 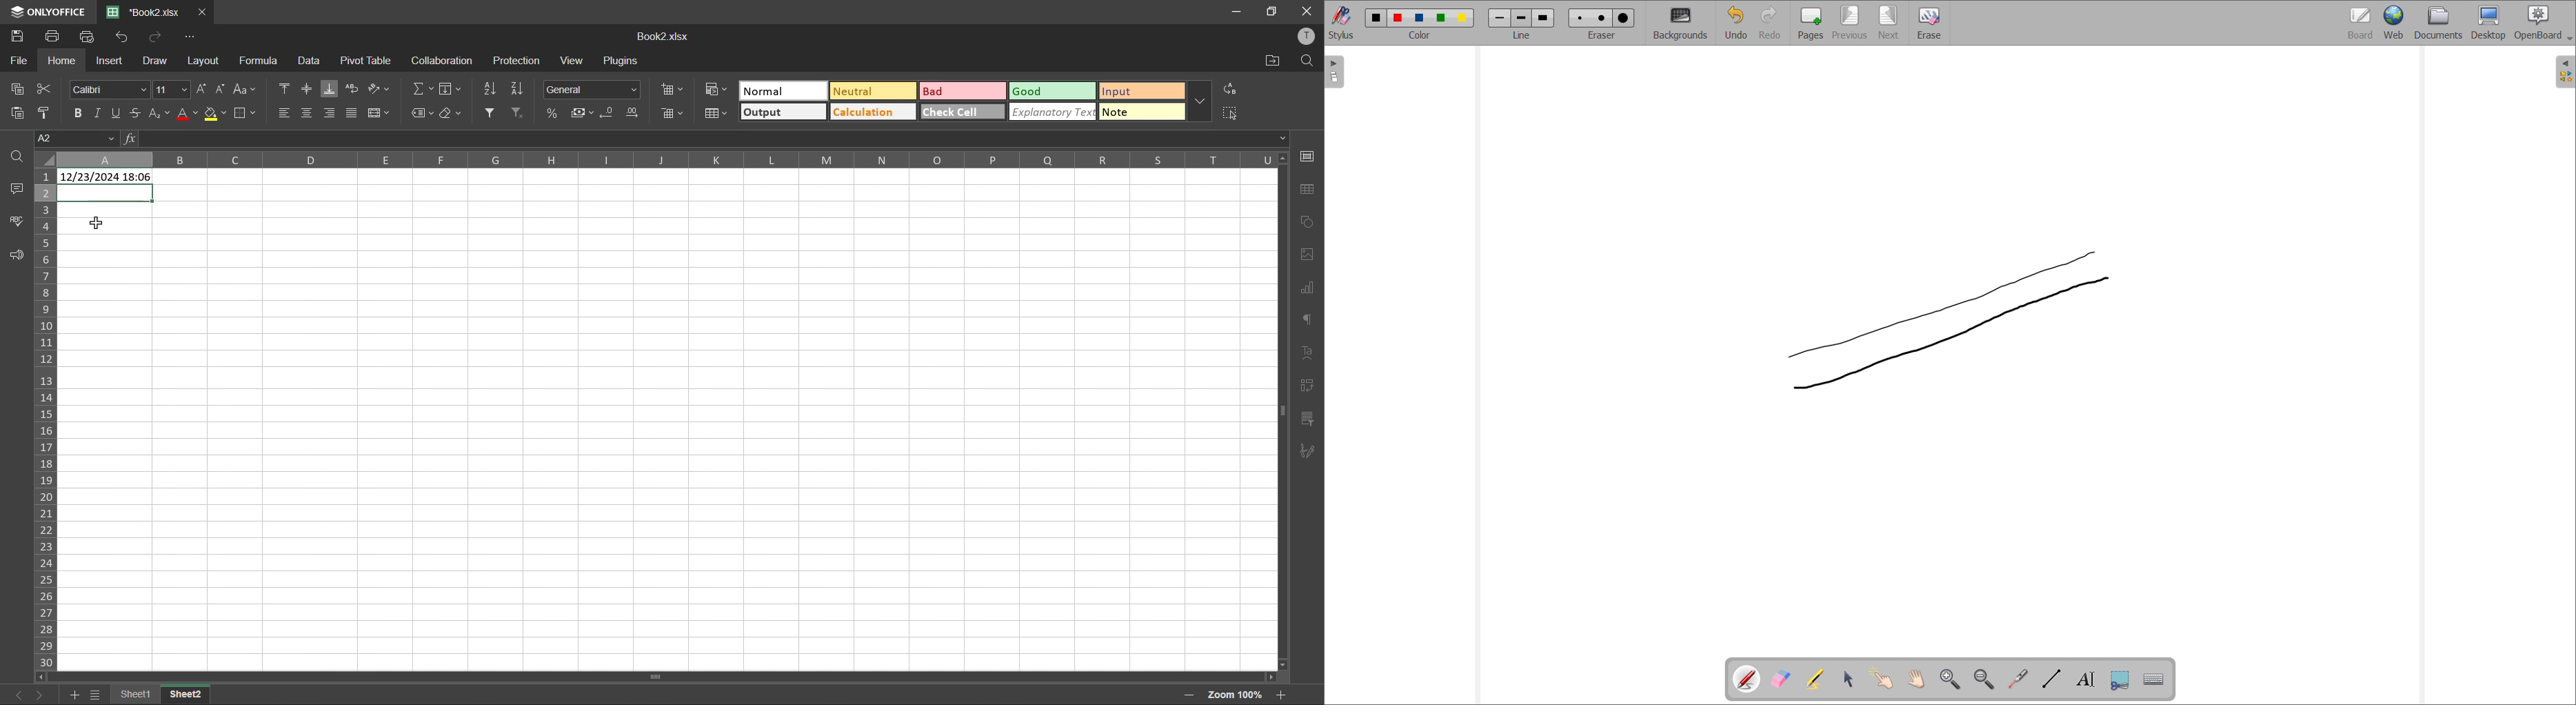 What do you see at coordinates (1306, 288) in the screenshot?
I see `charts` at bounding box center [1306, 288].